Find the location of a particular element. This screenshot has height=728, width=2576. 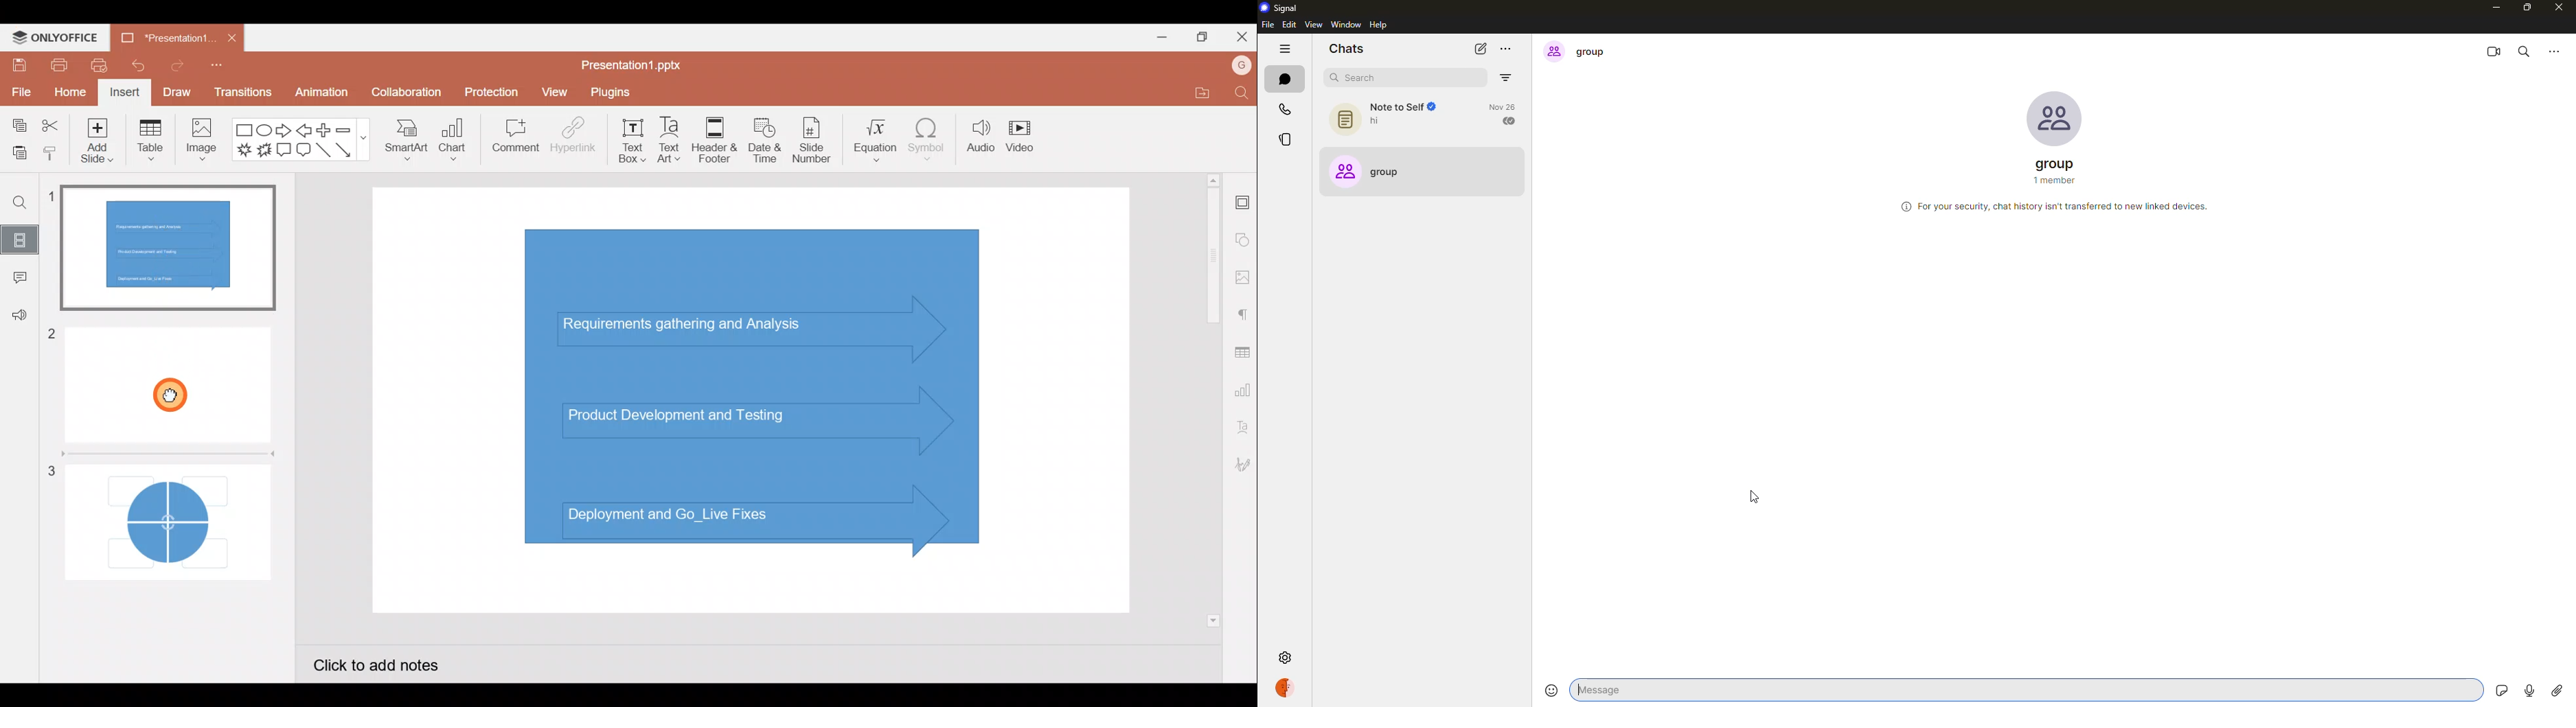

Quick print is located at coordinates (100, 65).